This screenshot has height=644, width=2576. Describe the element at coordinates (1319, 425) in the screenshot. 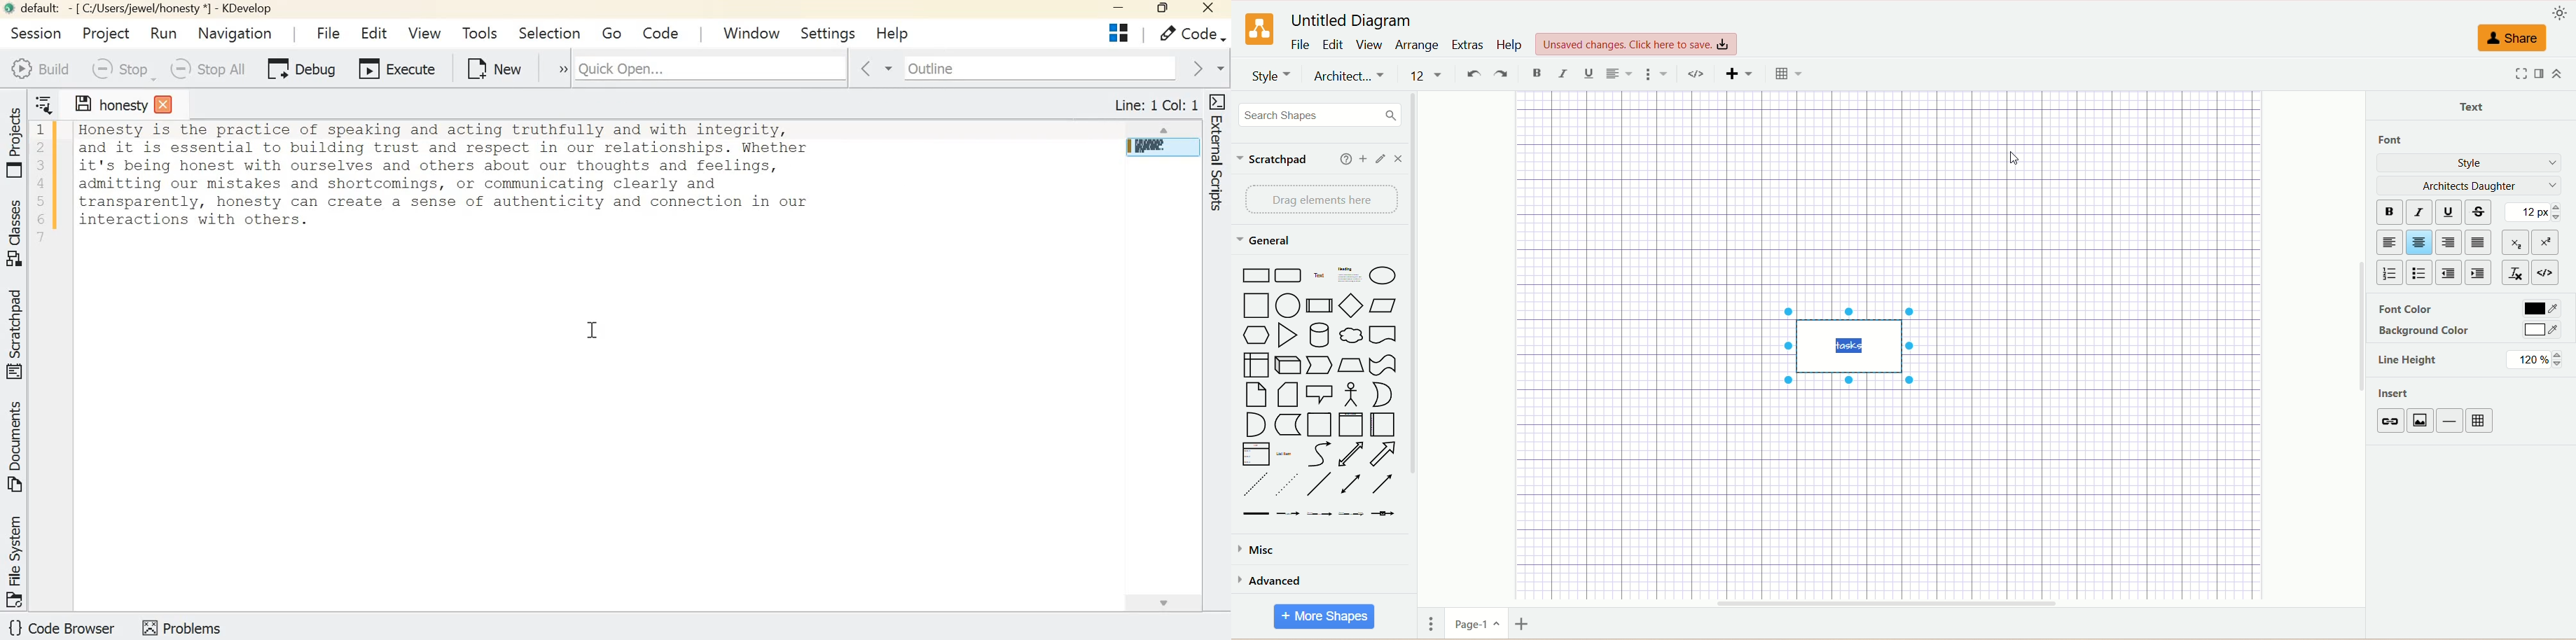

I see `Page` at that location.